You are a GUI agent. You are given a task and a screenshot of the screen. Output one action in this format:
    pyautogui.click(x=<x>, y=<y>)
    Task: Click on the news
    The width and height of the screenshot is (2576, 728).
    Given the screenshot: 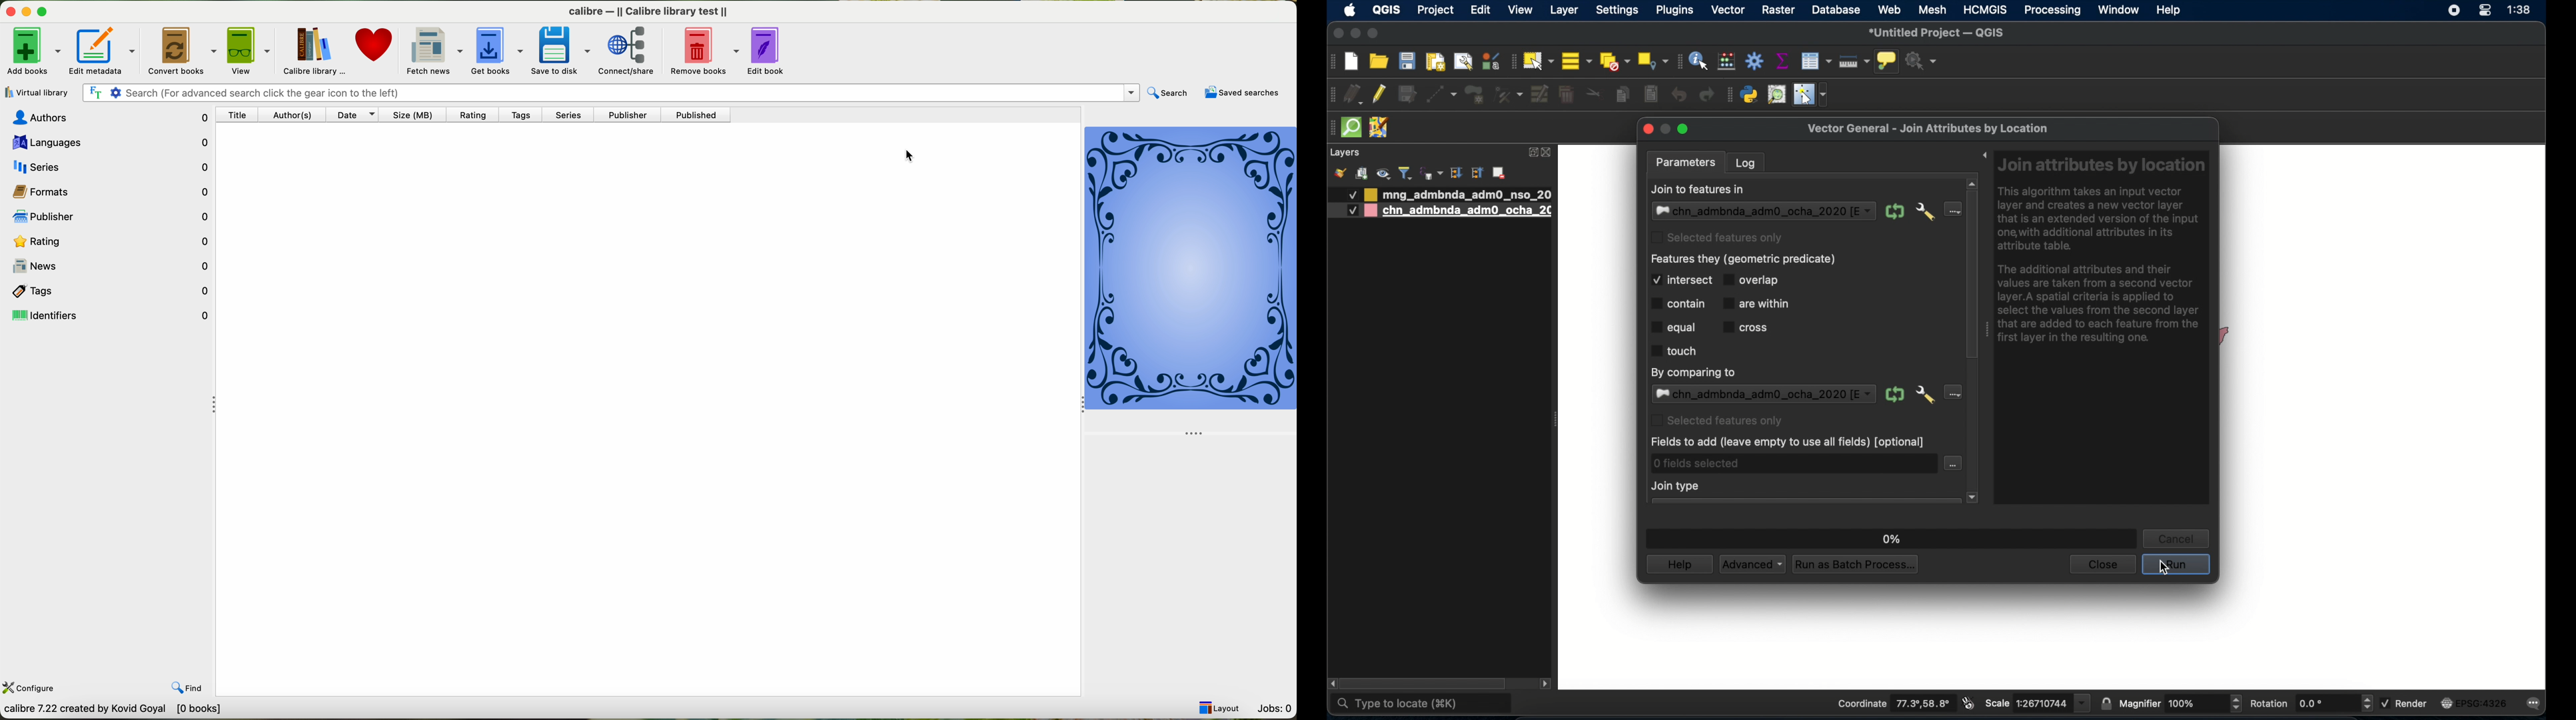 What is the action you would take?
    pyautogui.click(x=107, y=266)
    